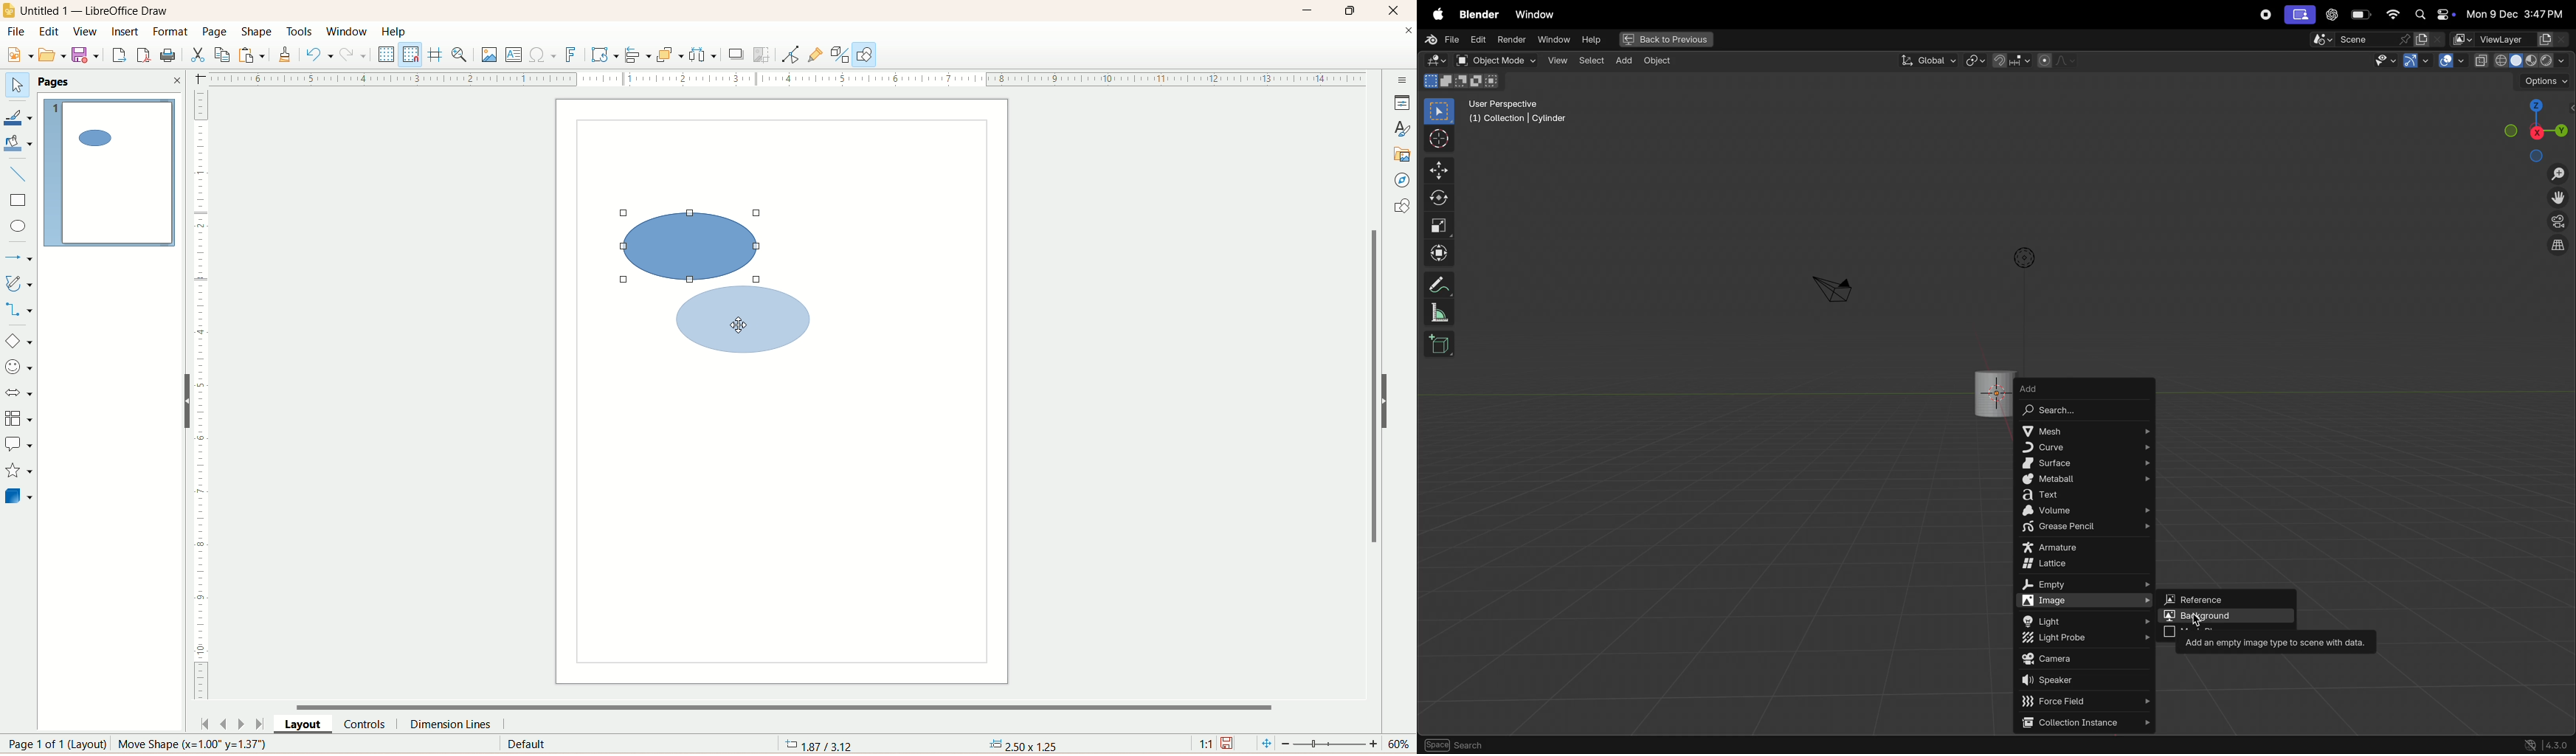 This screenshot has width=2576, height=756. Describe the element at coordinates (18, 445) in the screenshot. I see `callout` at that location.